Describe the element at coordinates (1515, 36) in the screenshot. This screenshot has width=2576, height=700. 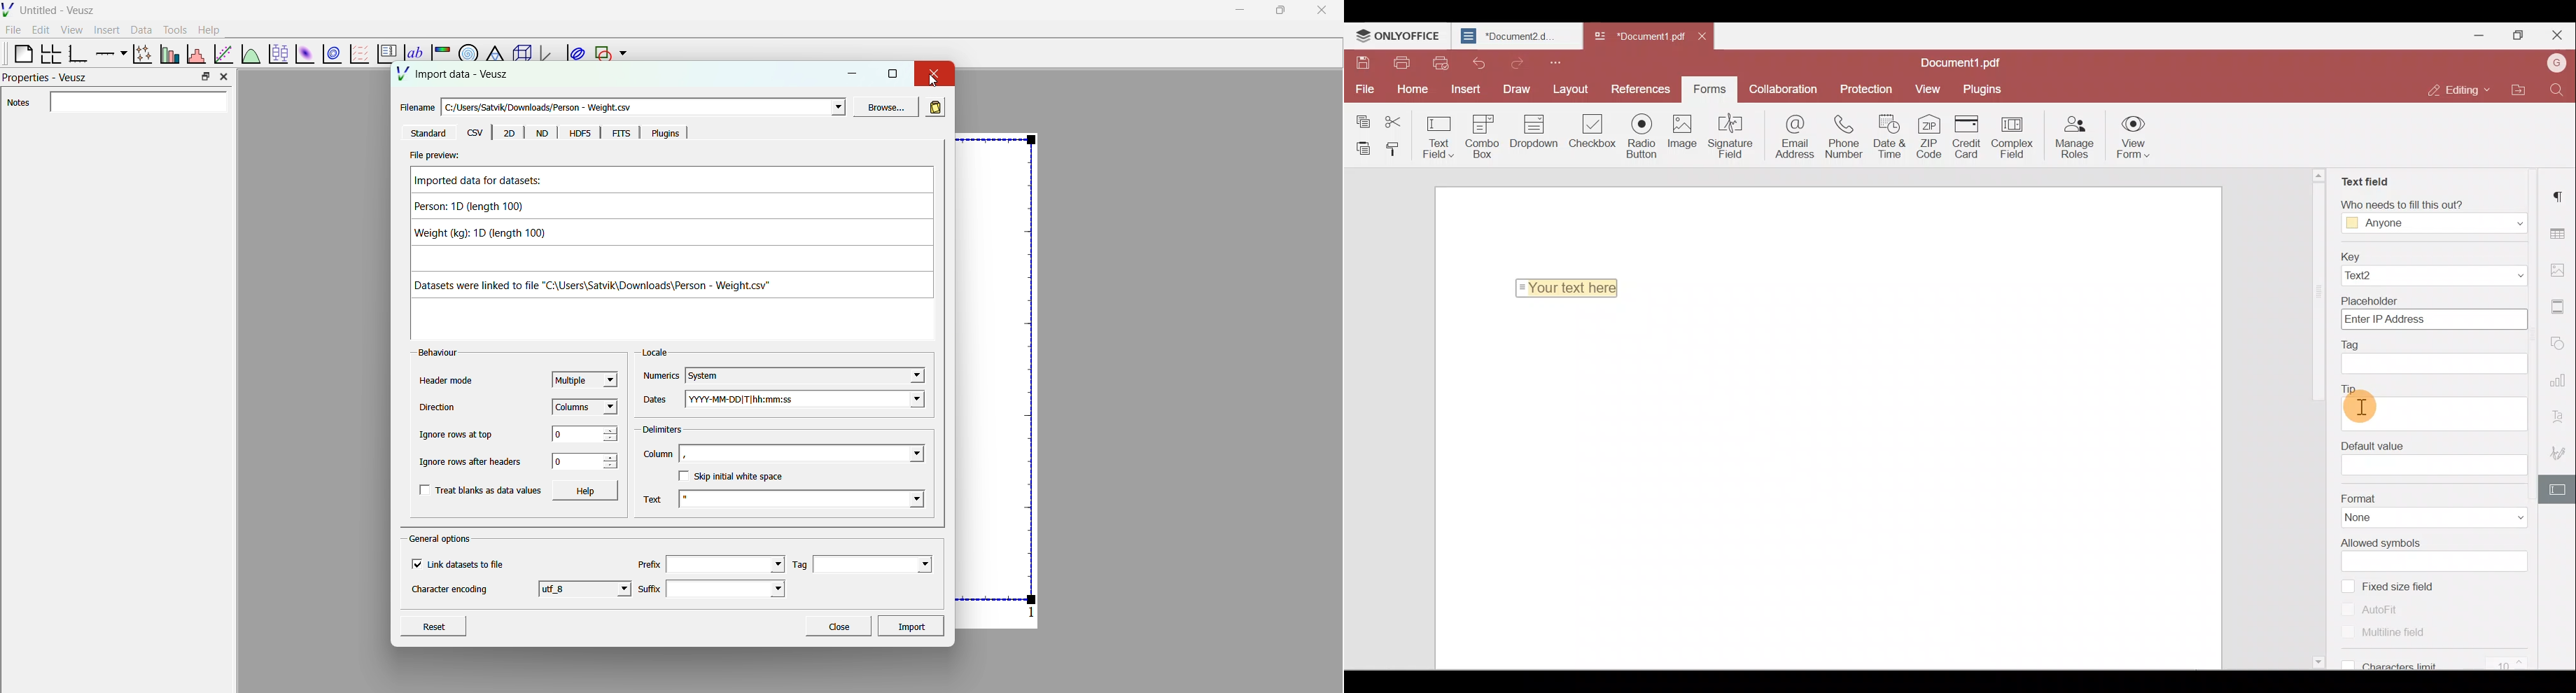
I see `*Document2.d` at that location.